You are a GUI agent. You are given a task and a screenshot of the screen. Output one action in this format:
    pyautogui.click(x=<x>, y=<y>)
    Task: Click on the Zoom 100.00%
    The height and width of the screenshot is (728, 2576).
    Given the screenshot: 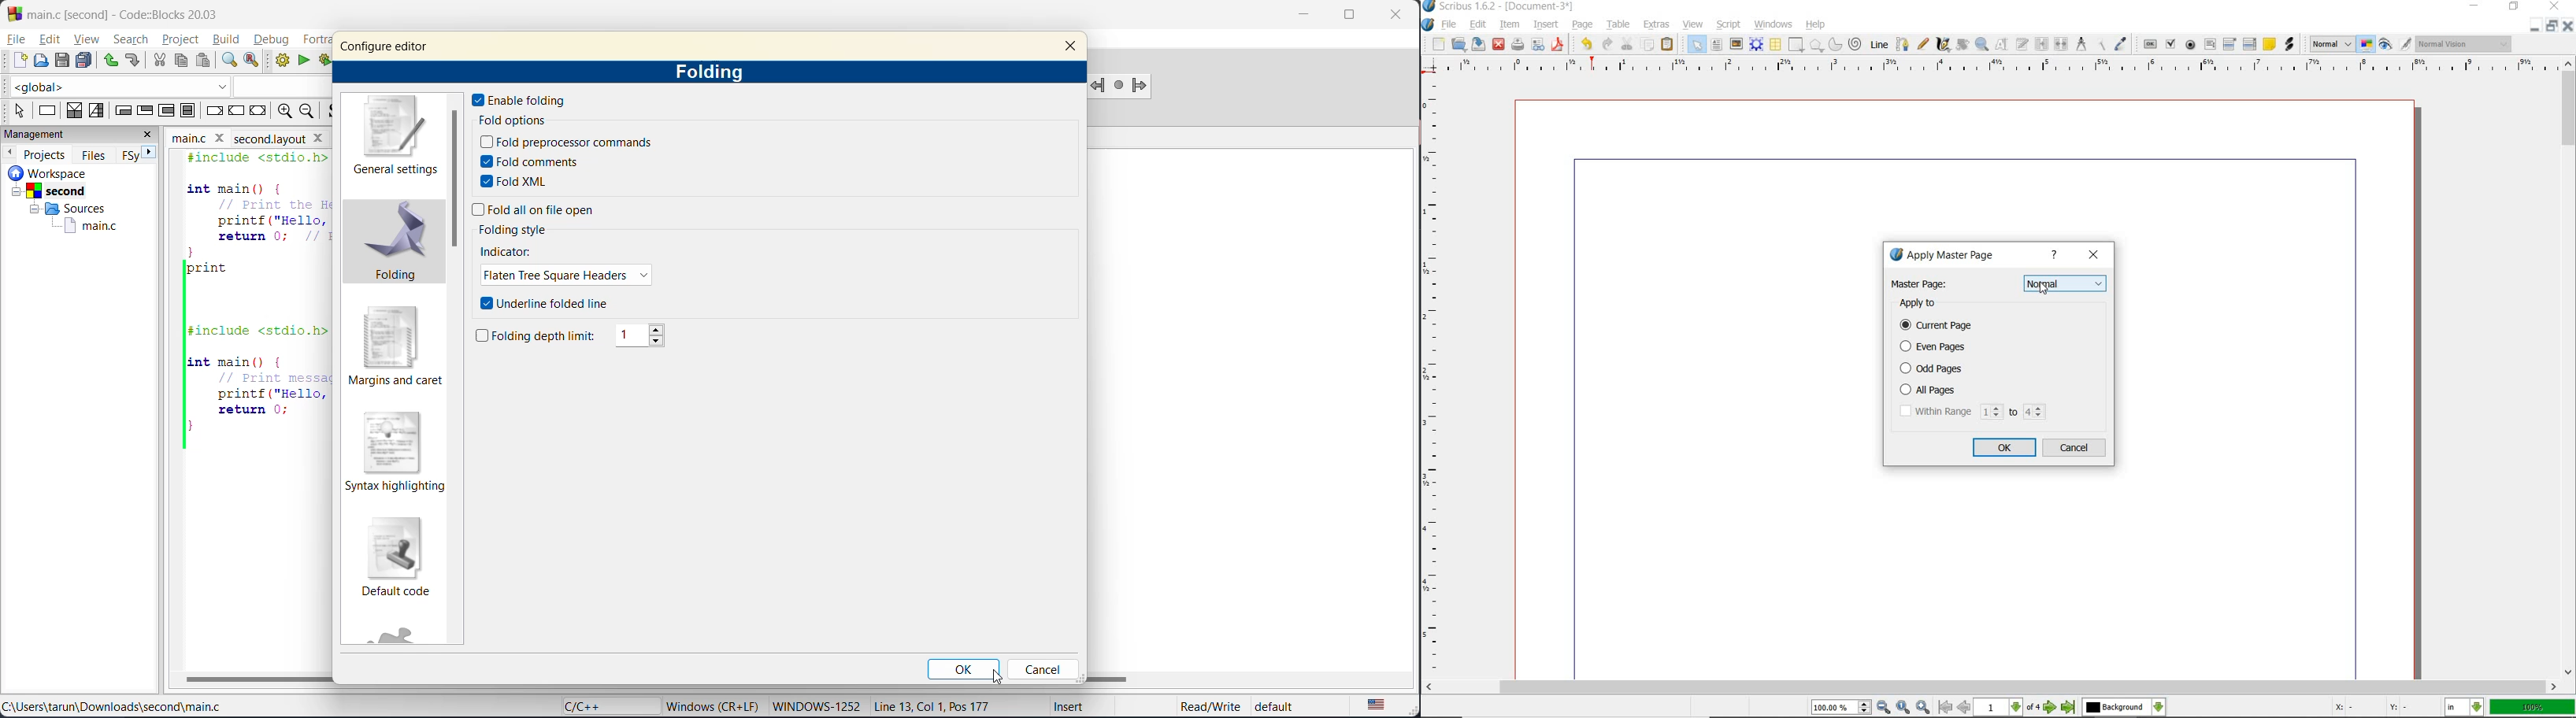 What is the action you would take?
    pyautogui.click(x=1841, y=707)
    